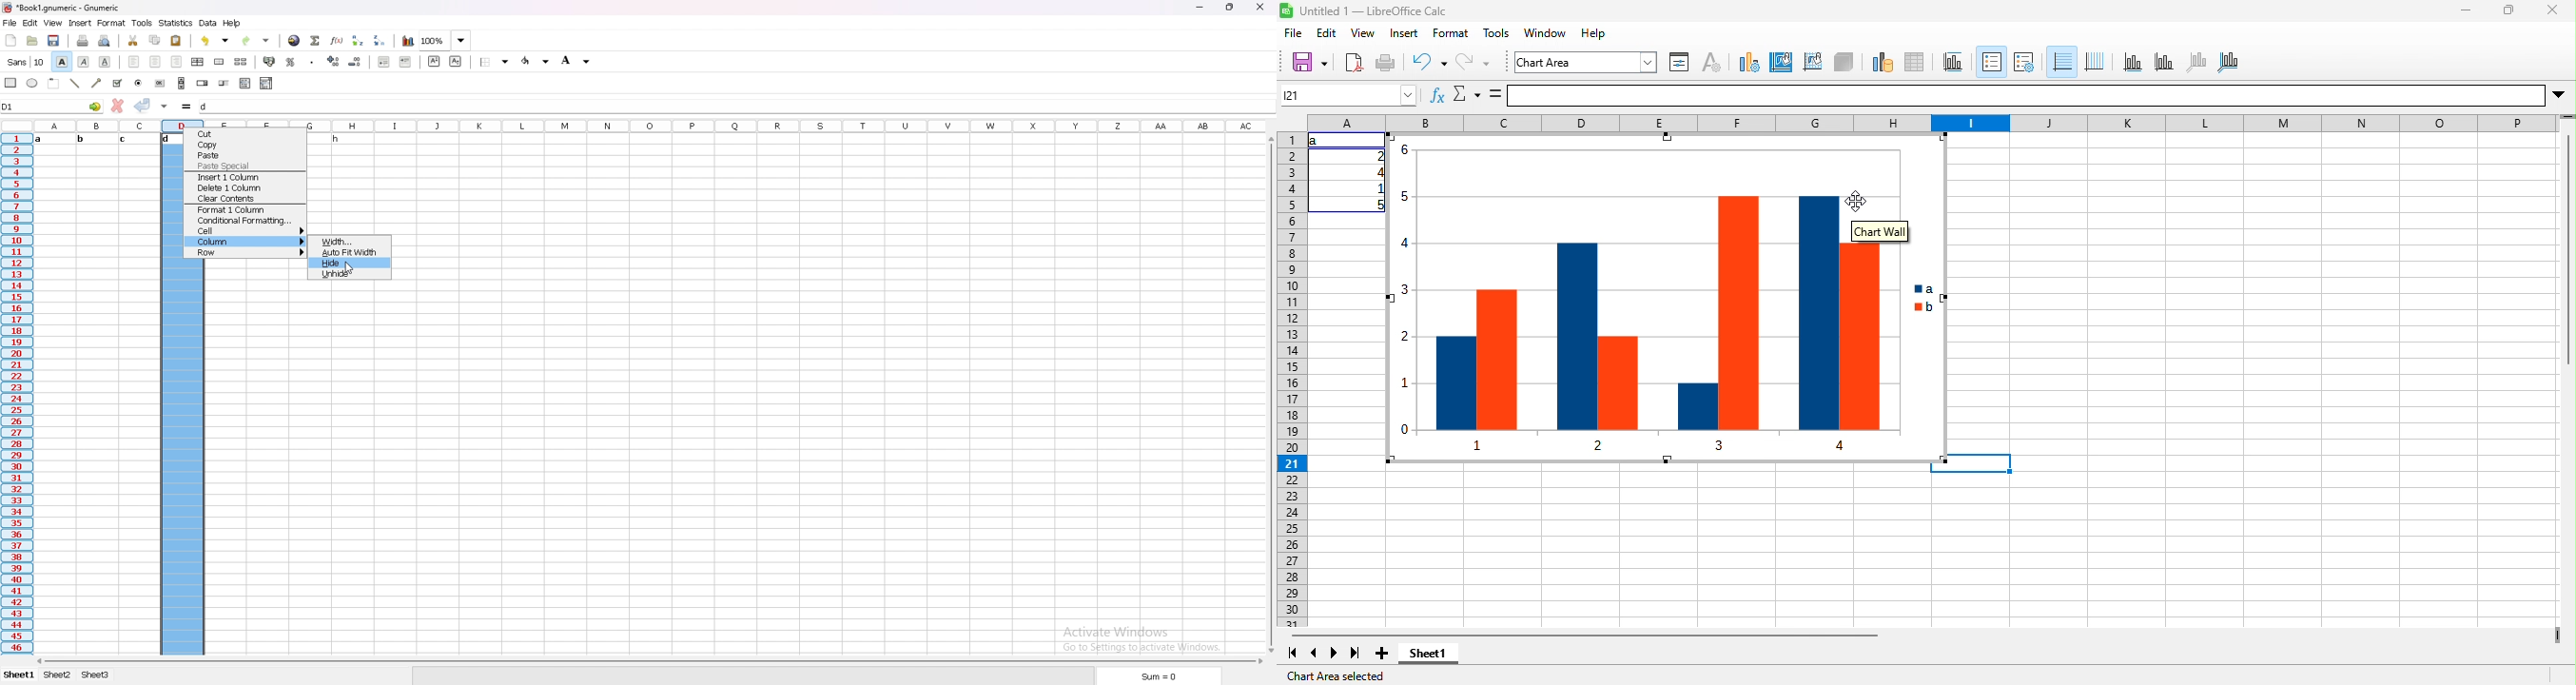 The height and width of the screenshot is (700, 2576). Describe the element at coordinates (244, 253) in the screenshot. I see `row` at that location.